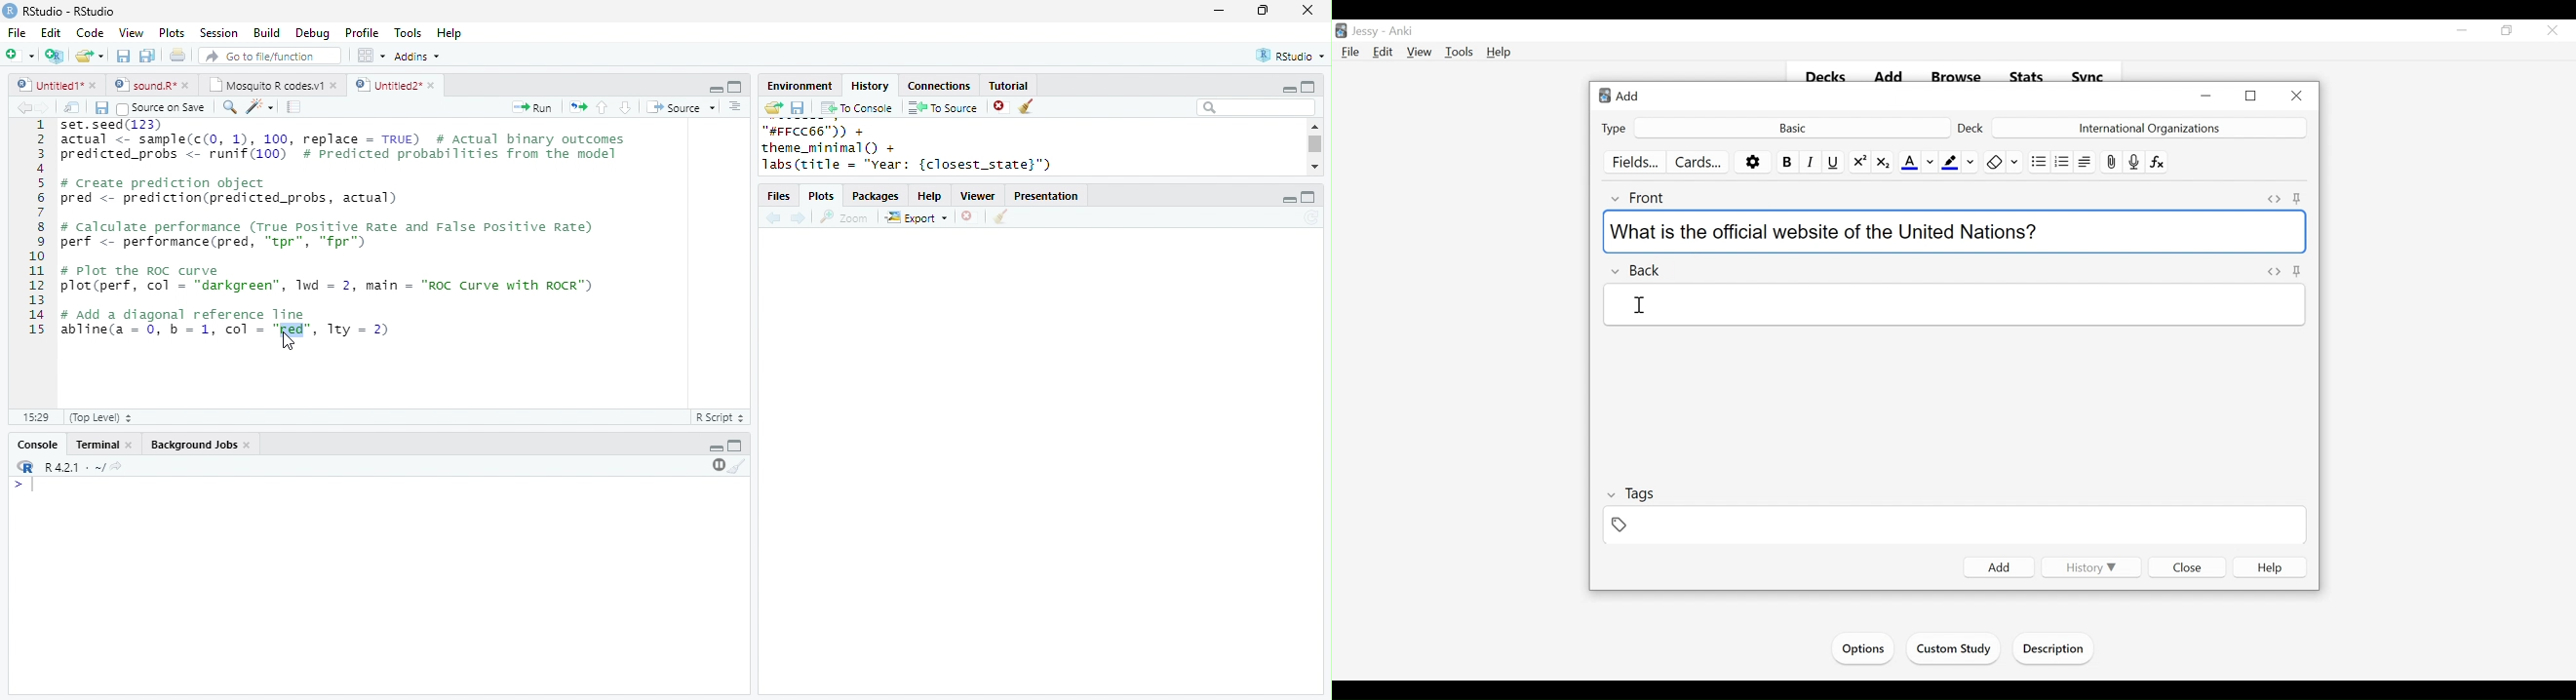 This screenshot has height=700, width=2576. I want to click on forward, so click(43, 107).